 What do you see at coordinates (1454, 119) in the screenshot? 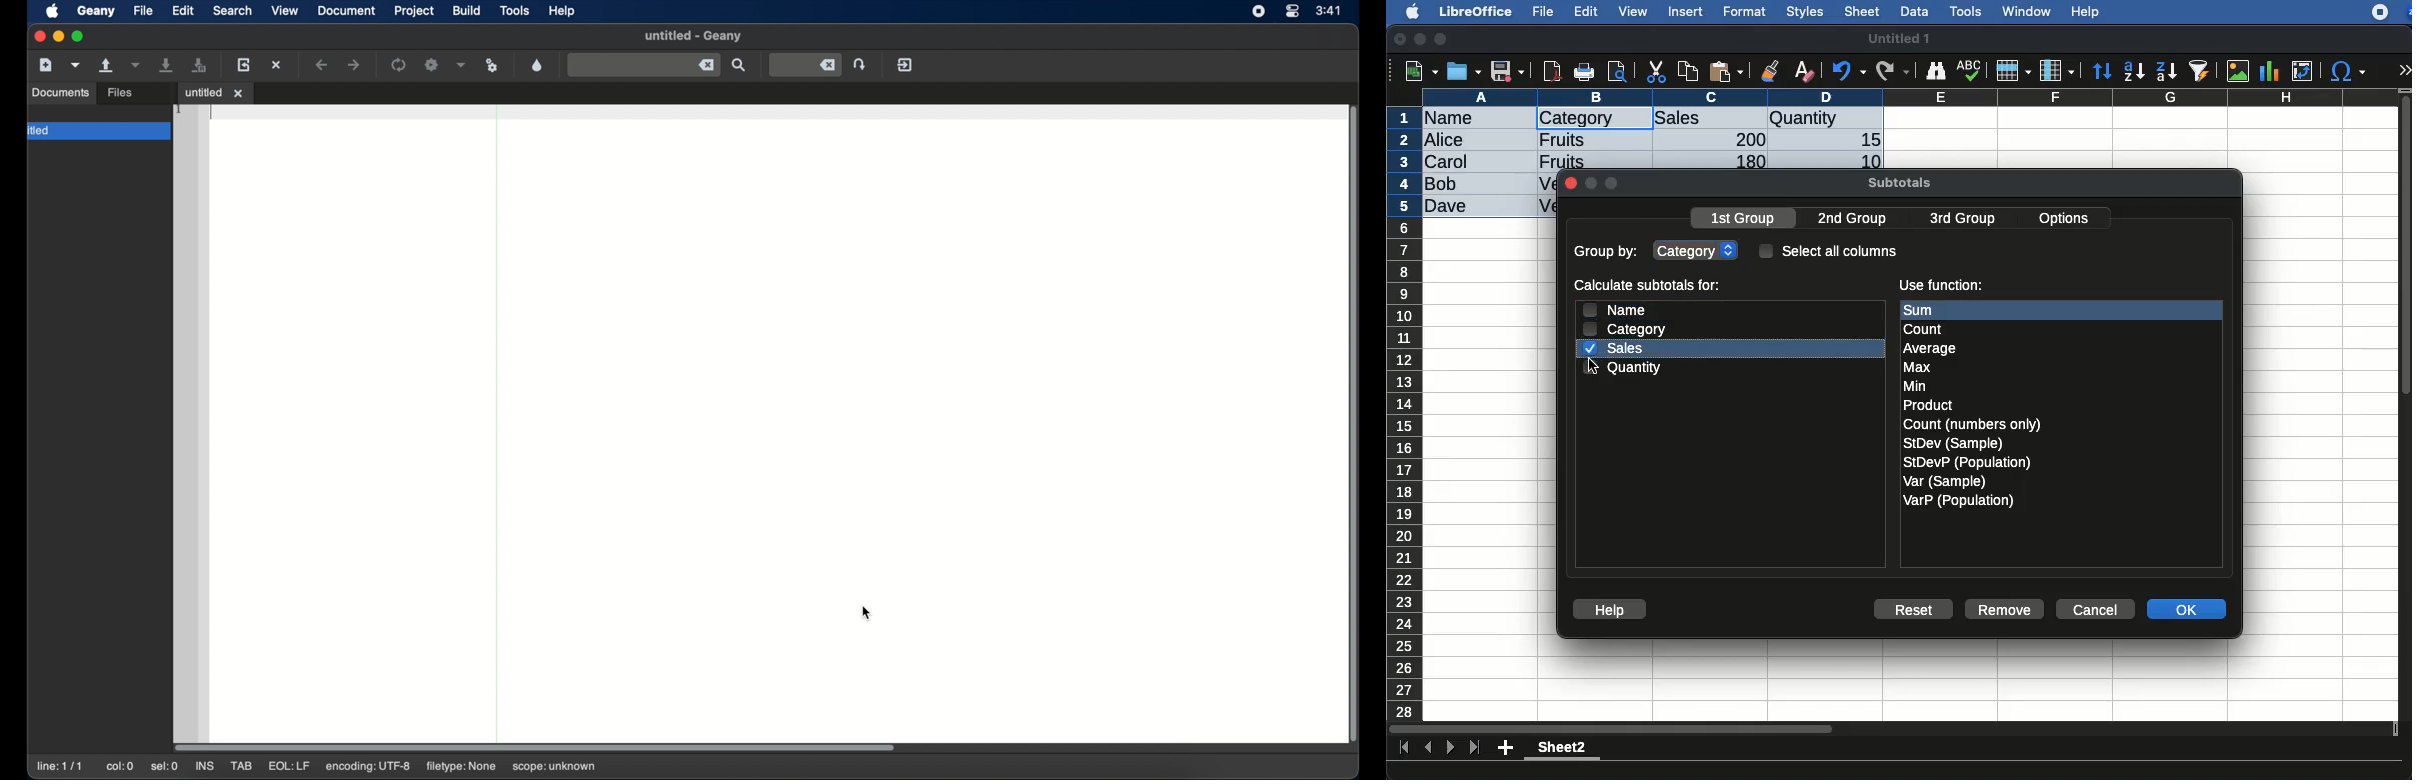
I see `name` at bounding box center [1454, 119].